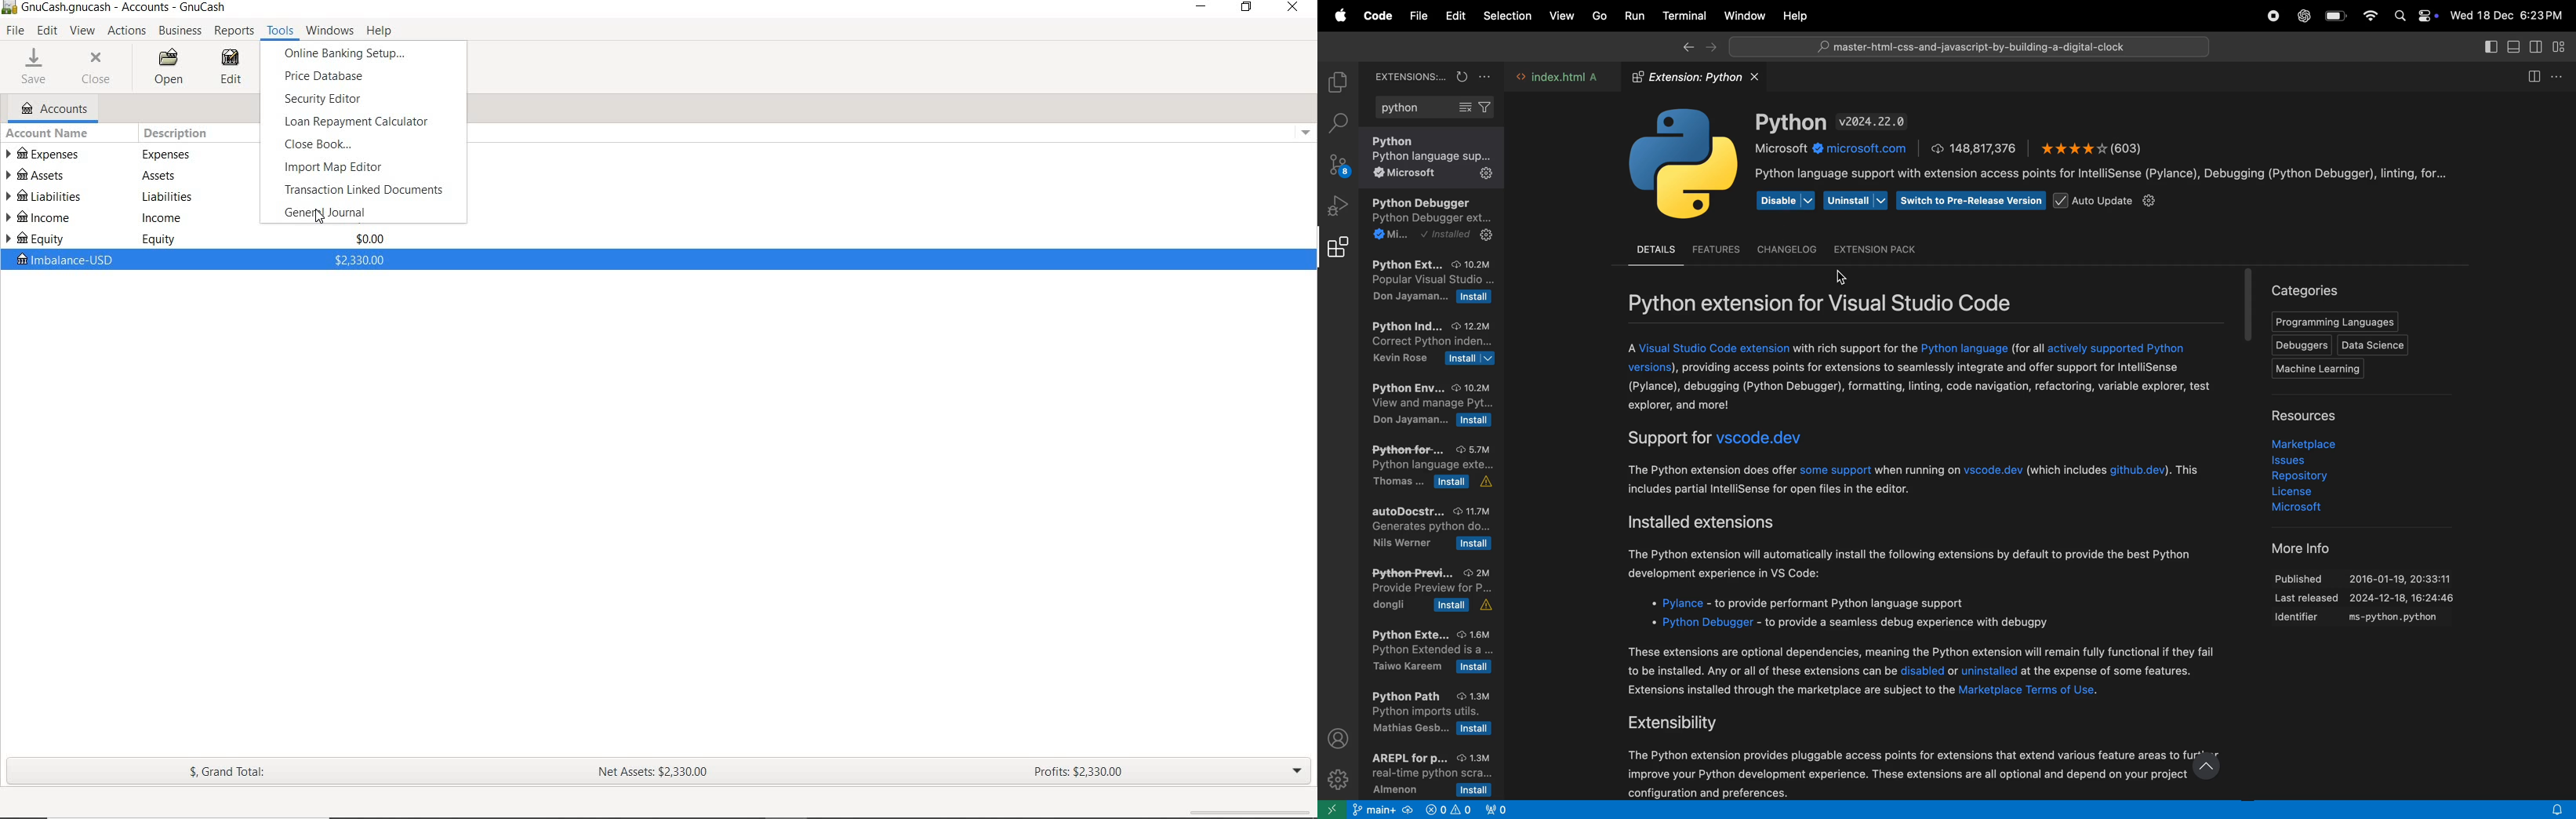 The height and width of the screenshot is (840, 2576). I want to click on refresh, so click(1460, 75).